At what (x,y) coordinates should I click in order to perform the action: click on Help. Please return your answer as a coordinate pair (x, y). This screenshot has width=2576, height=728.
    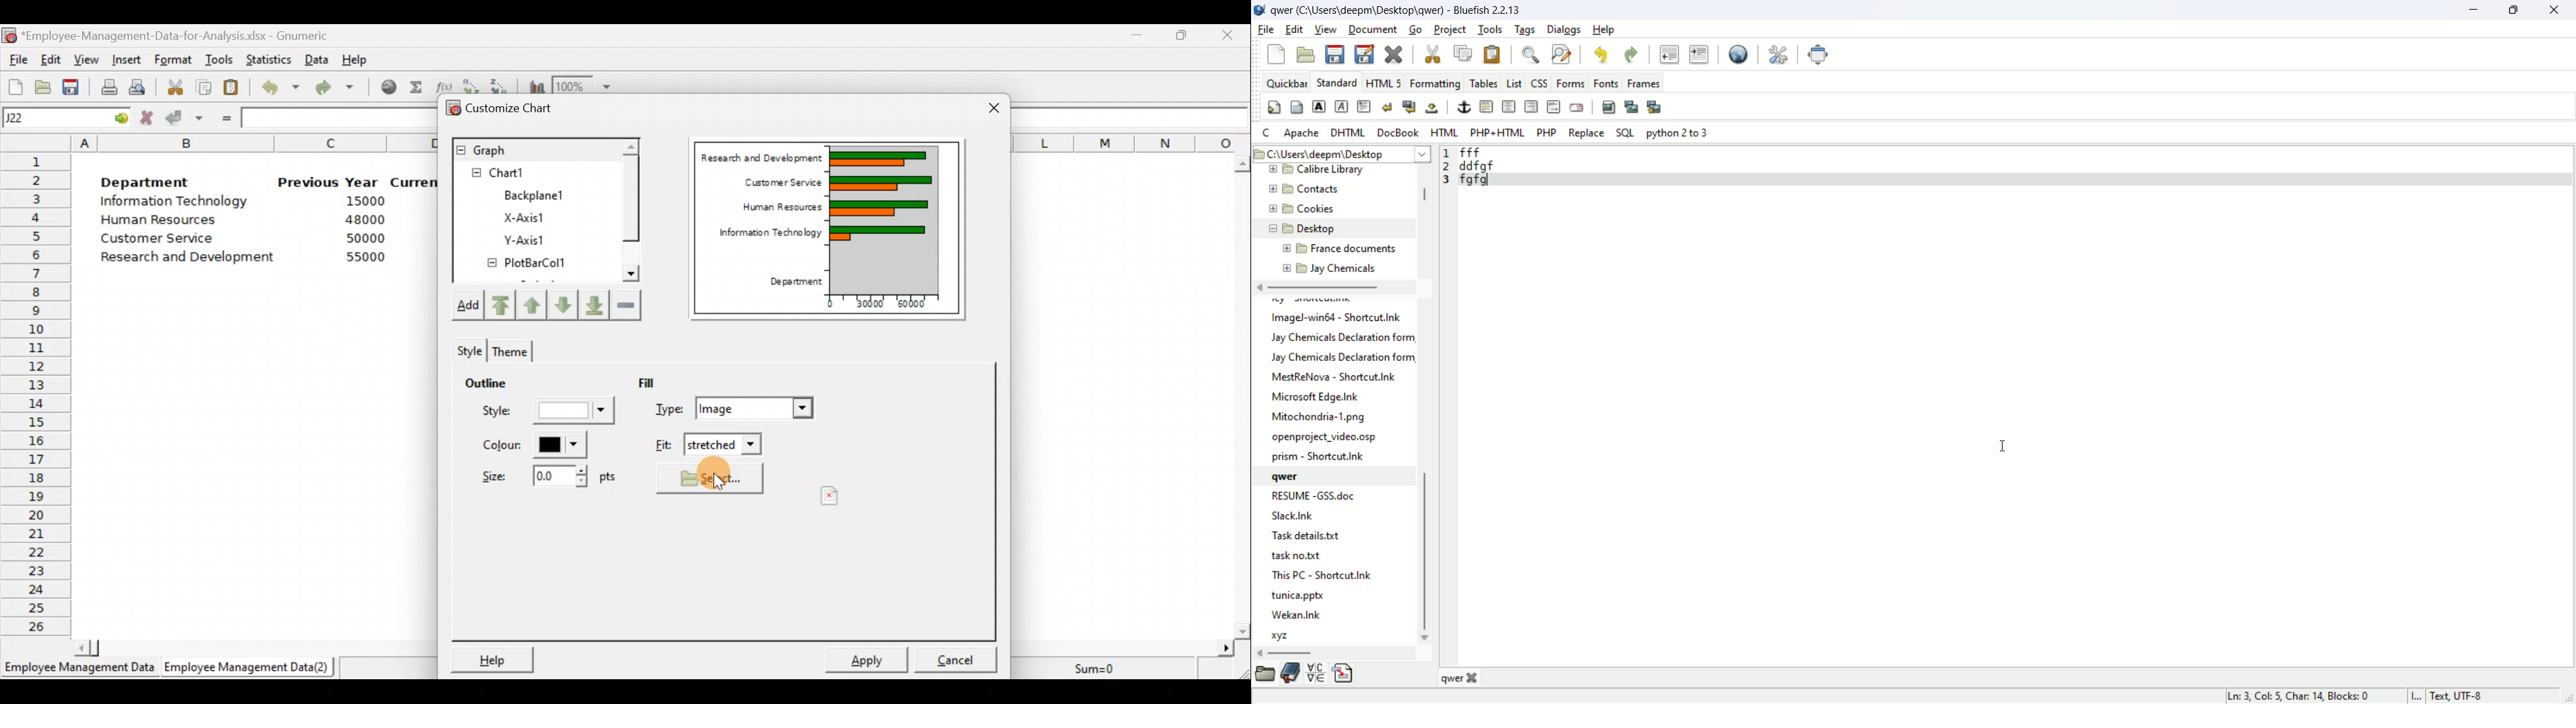
    Looking at the image, I should click on (355, 57).